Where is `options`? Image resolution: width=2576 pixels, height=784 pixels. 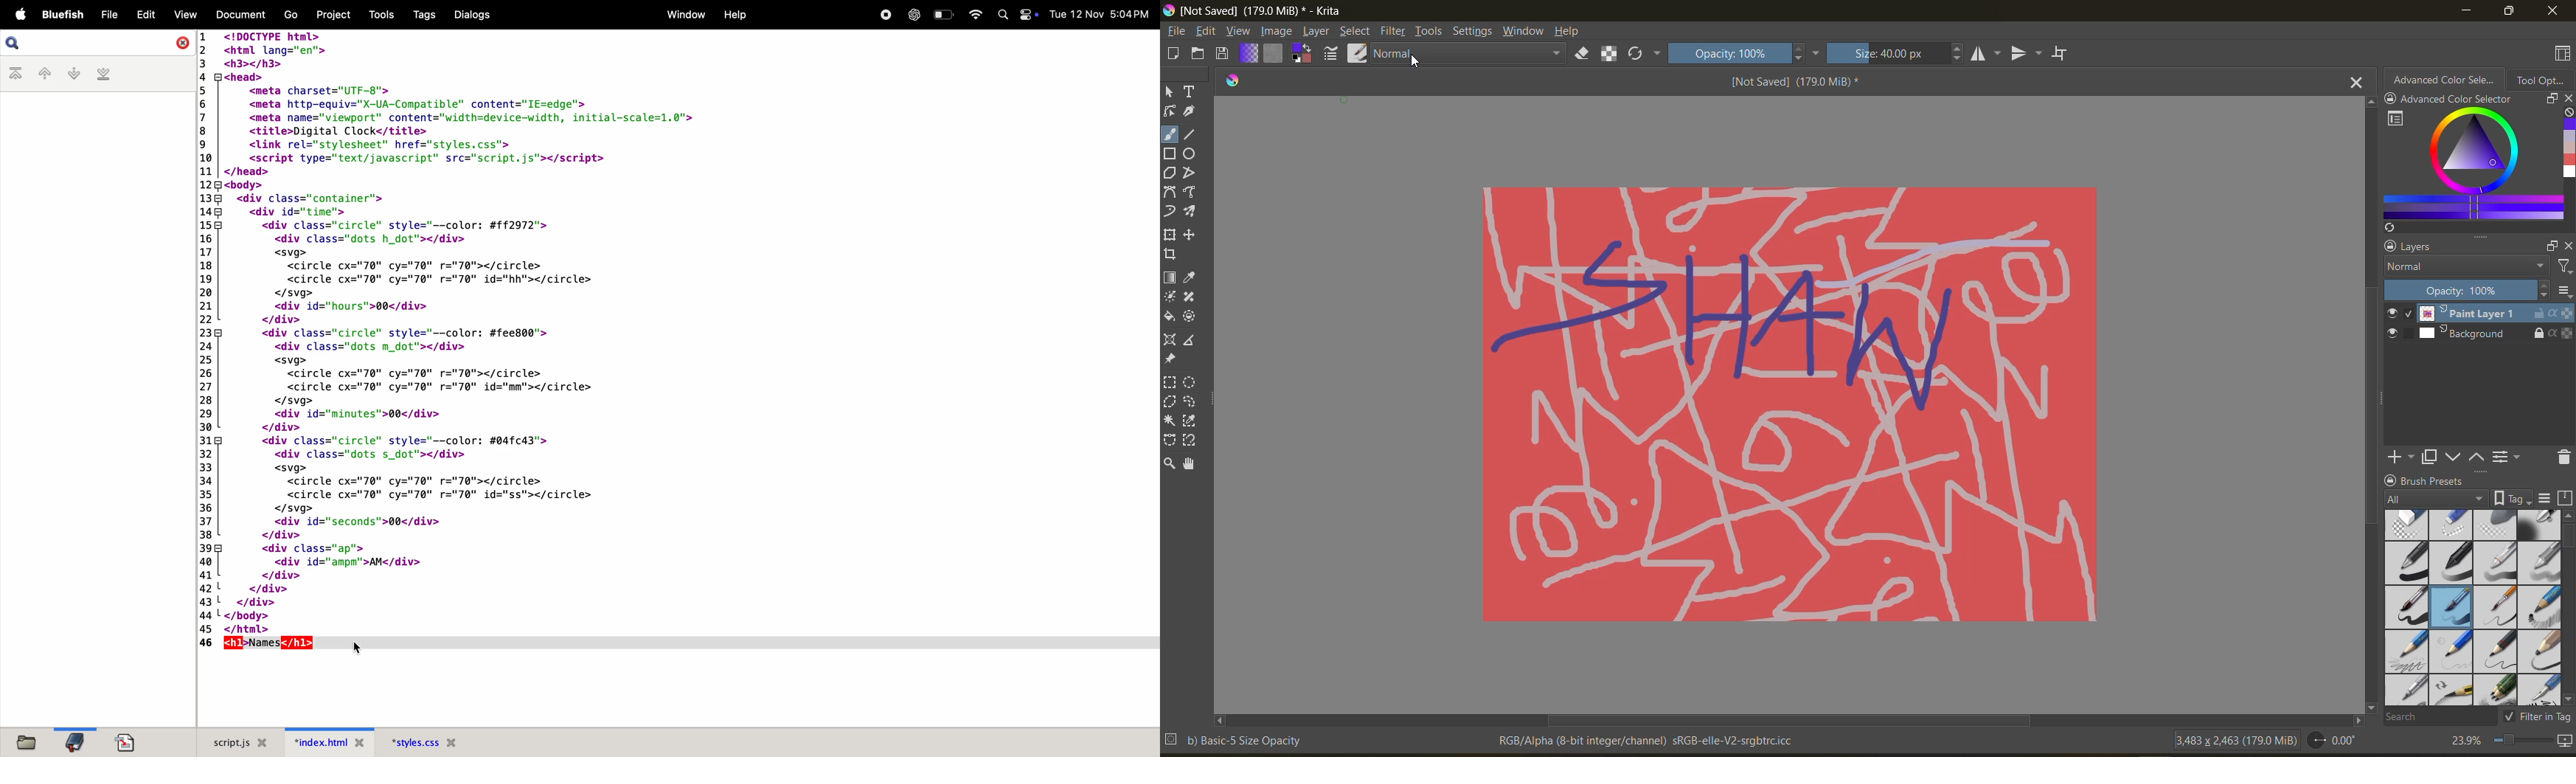 options is located at coordinates (2566, 293).